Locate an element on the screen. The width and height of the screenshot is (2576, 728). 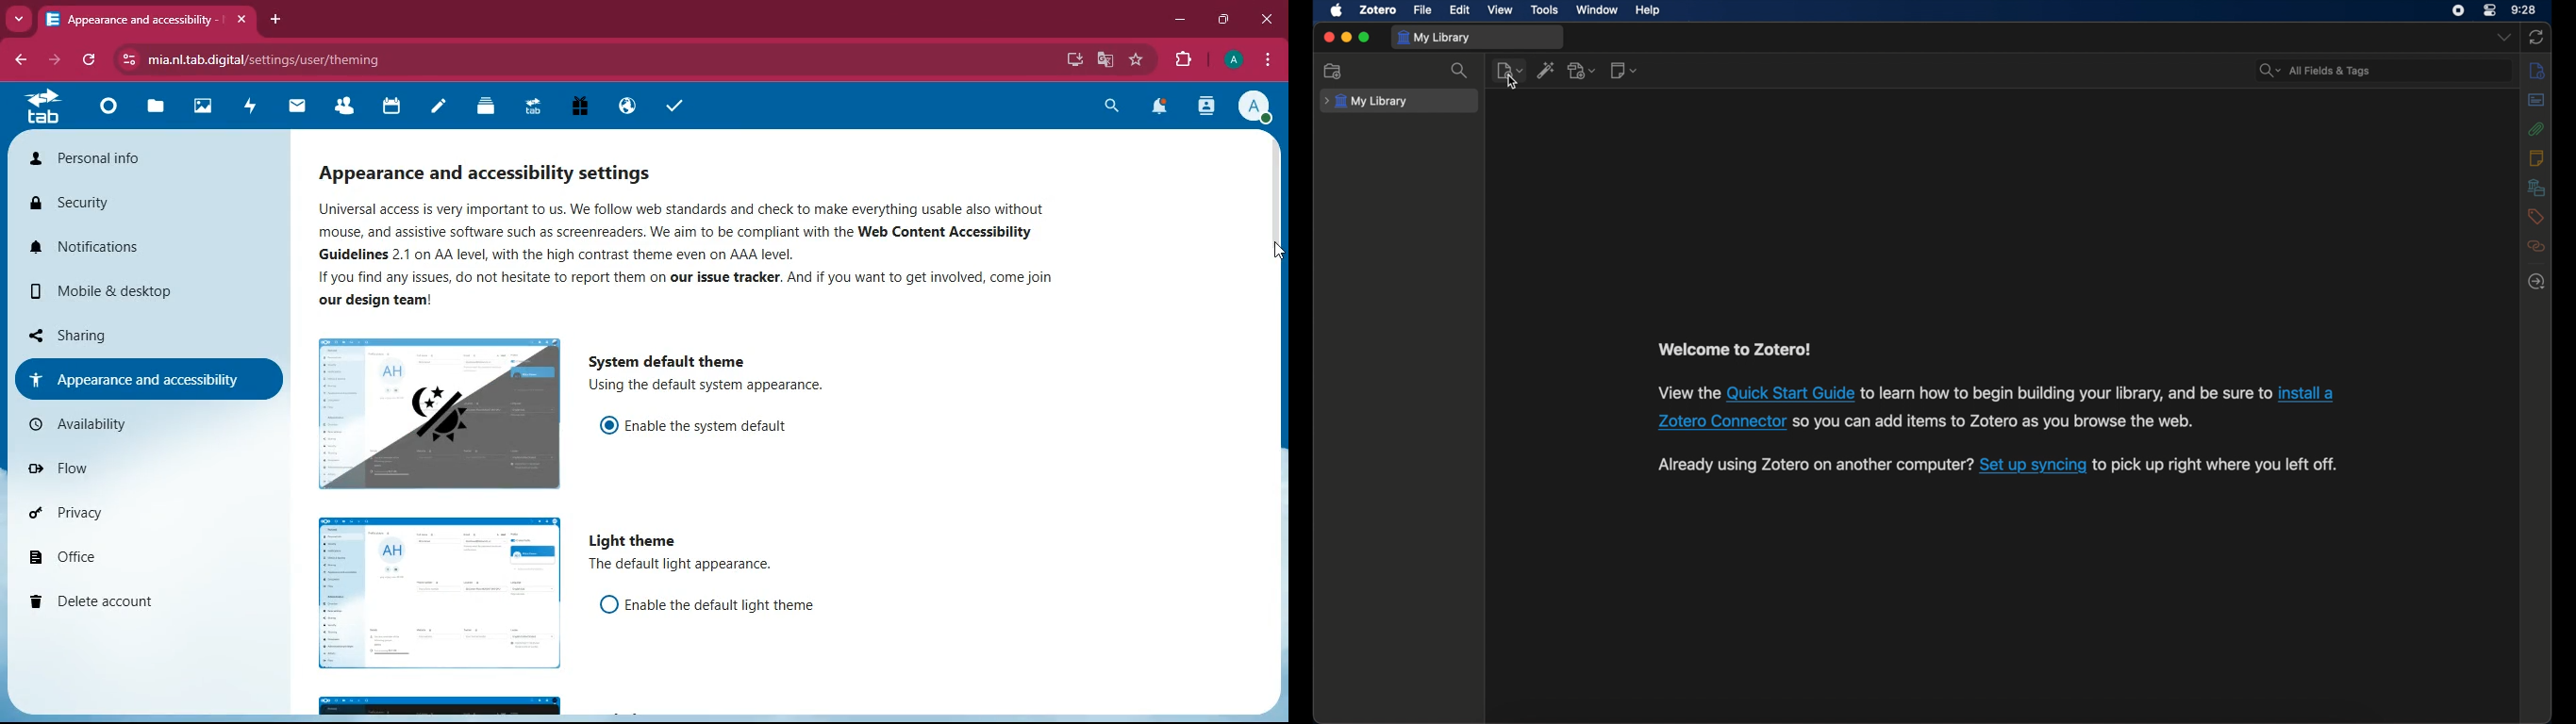
help is located at coordinates (1648, 10).